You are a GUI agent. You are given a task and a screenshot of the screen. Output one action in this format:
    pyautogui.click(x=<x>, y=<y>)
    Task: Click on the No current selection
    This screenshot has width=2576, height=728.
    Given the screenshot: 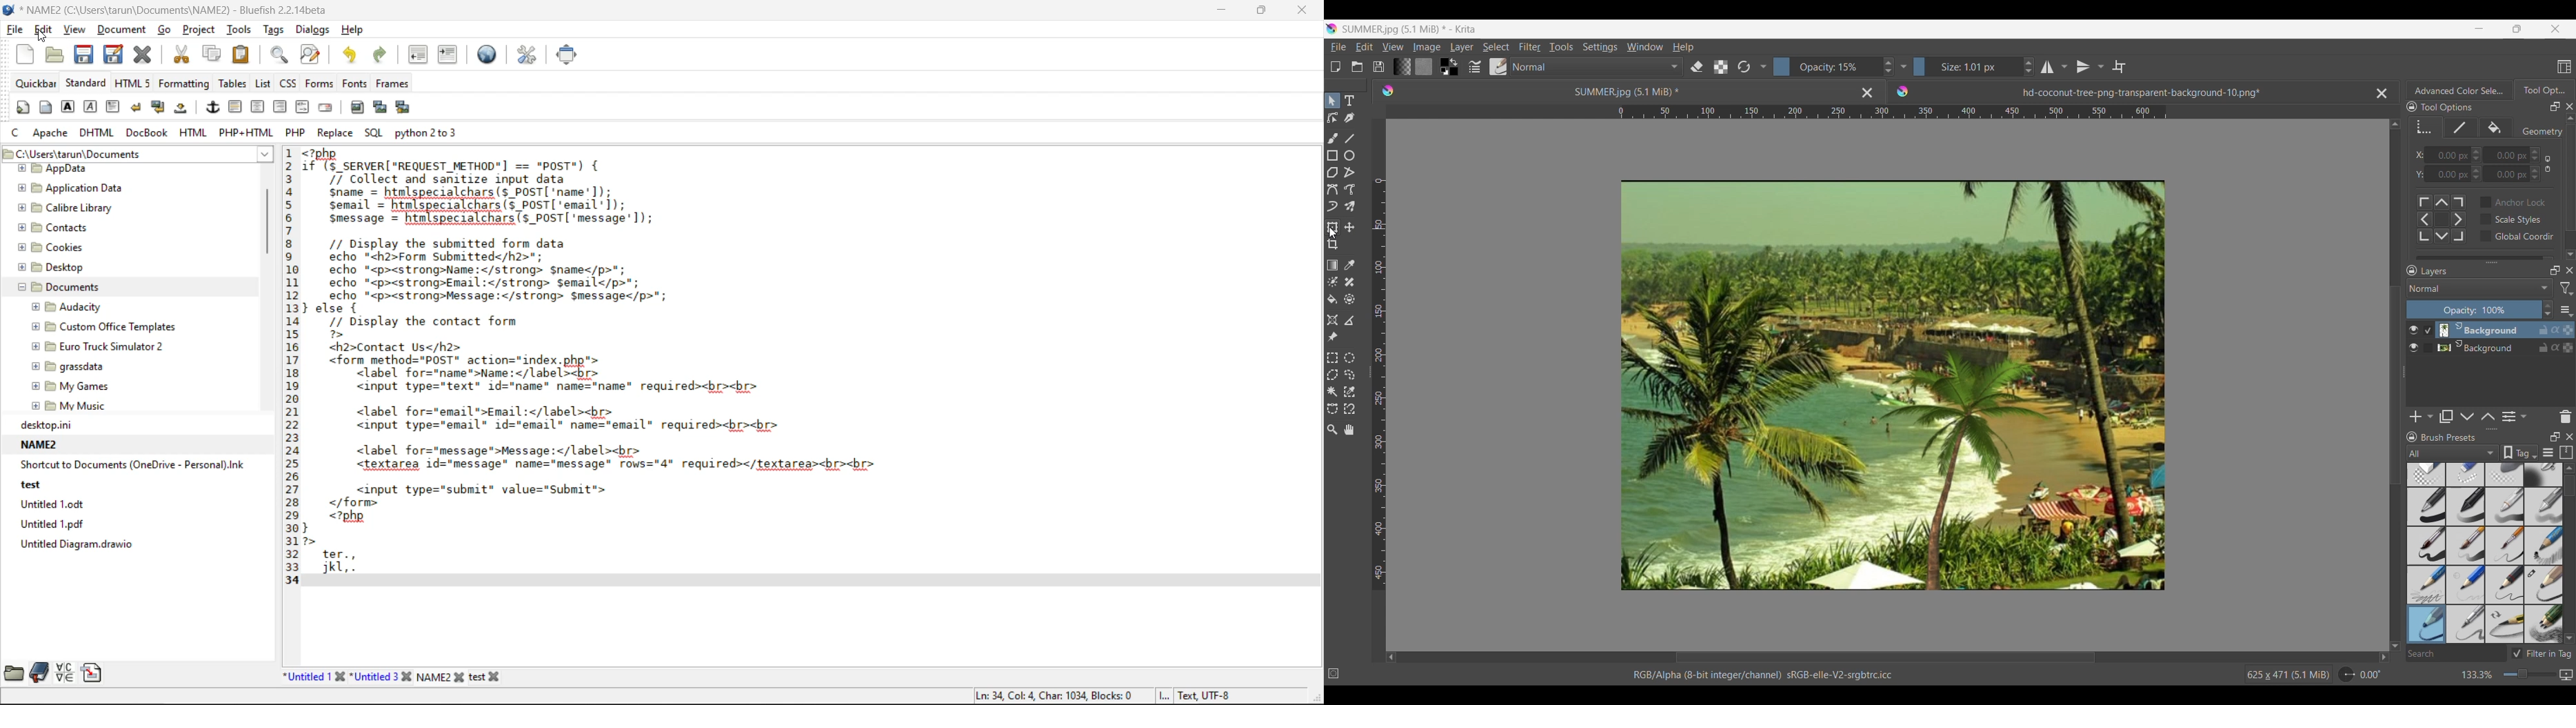 What is the action you would take?
    pyautogui.click(x=1337, y=671)
    